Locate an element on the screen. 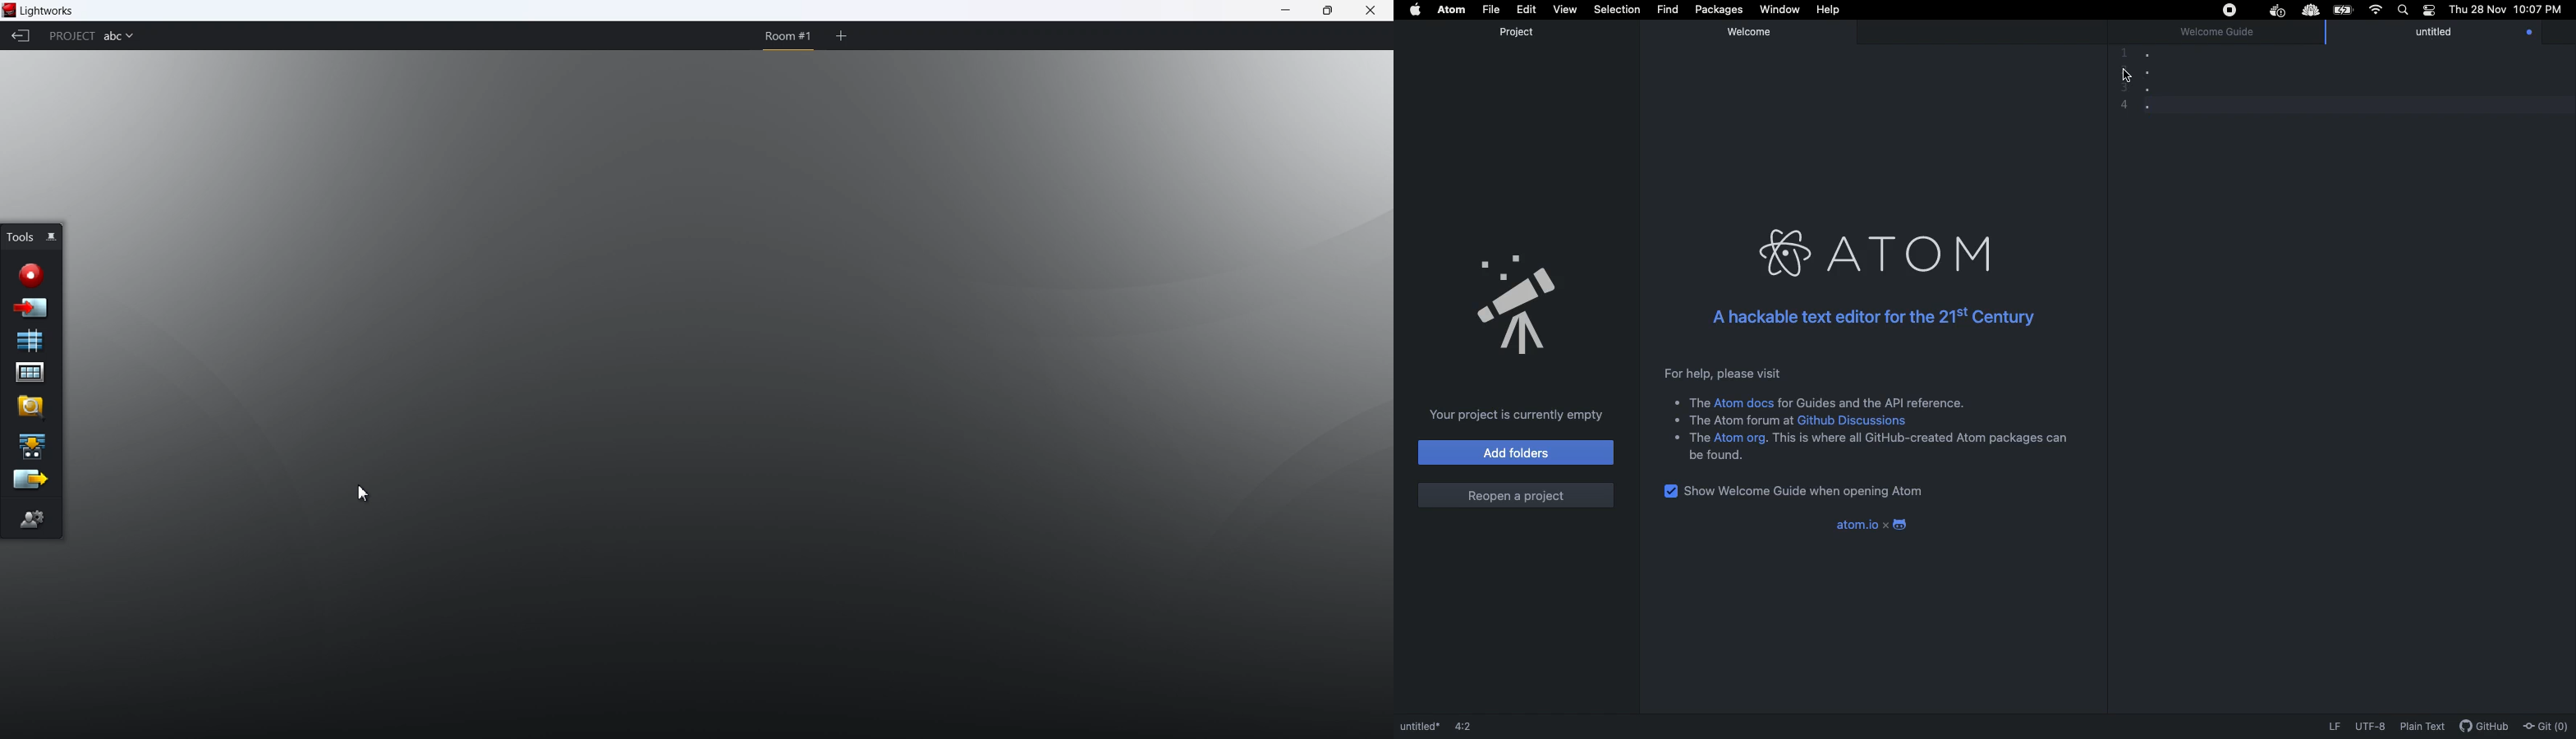  View is located at coordinates (1563, 8).